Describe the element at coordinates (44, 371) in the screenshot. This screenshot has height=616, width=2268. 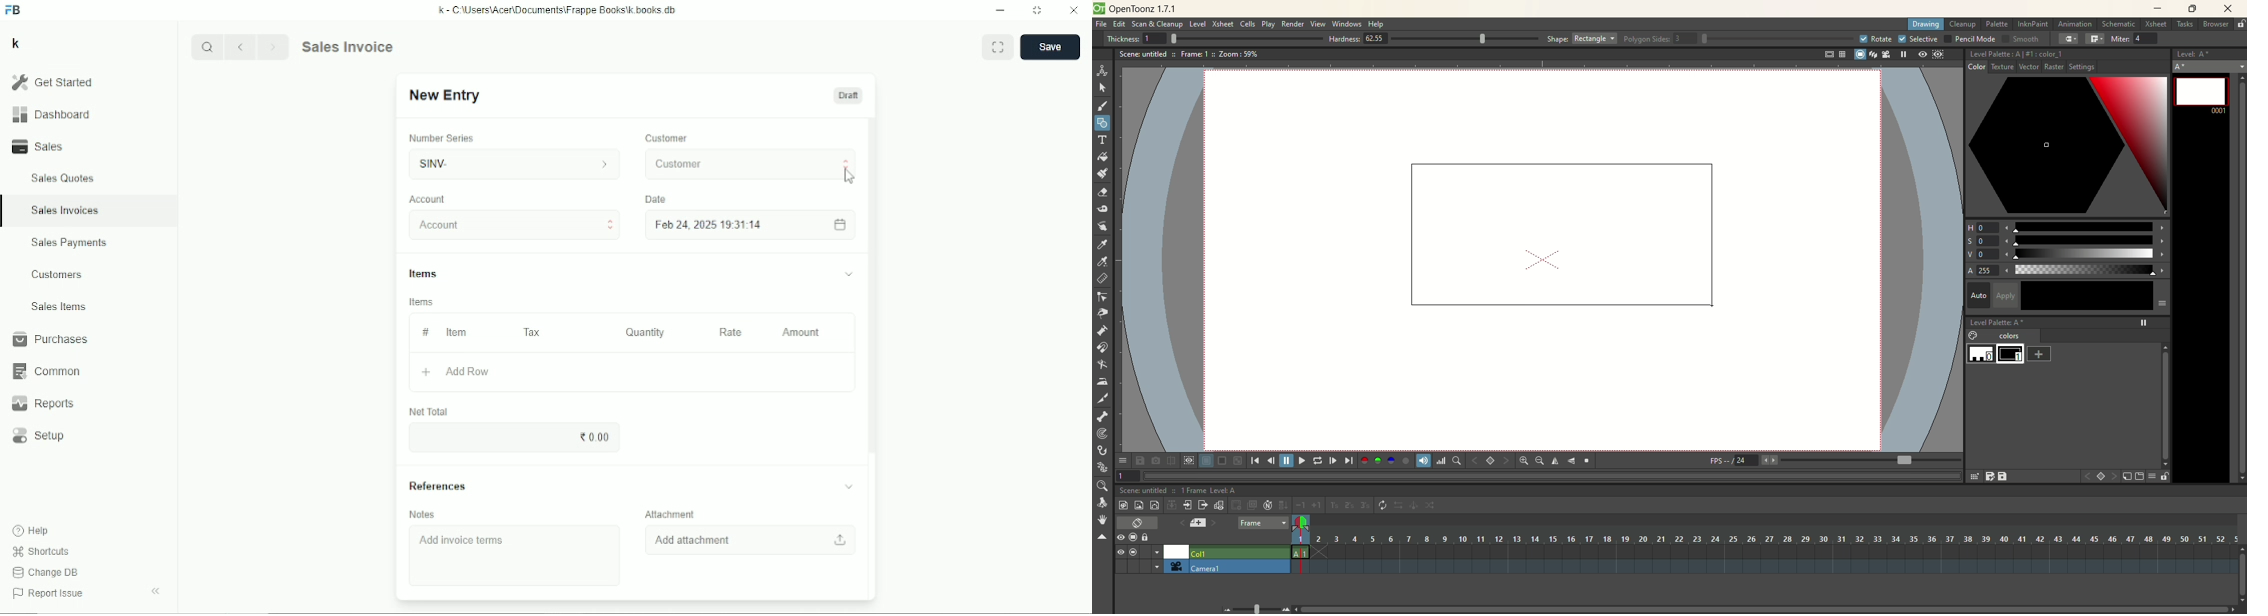
I see `Common` at that location.